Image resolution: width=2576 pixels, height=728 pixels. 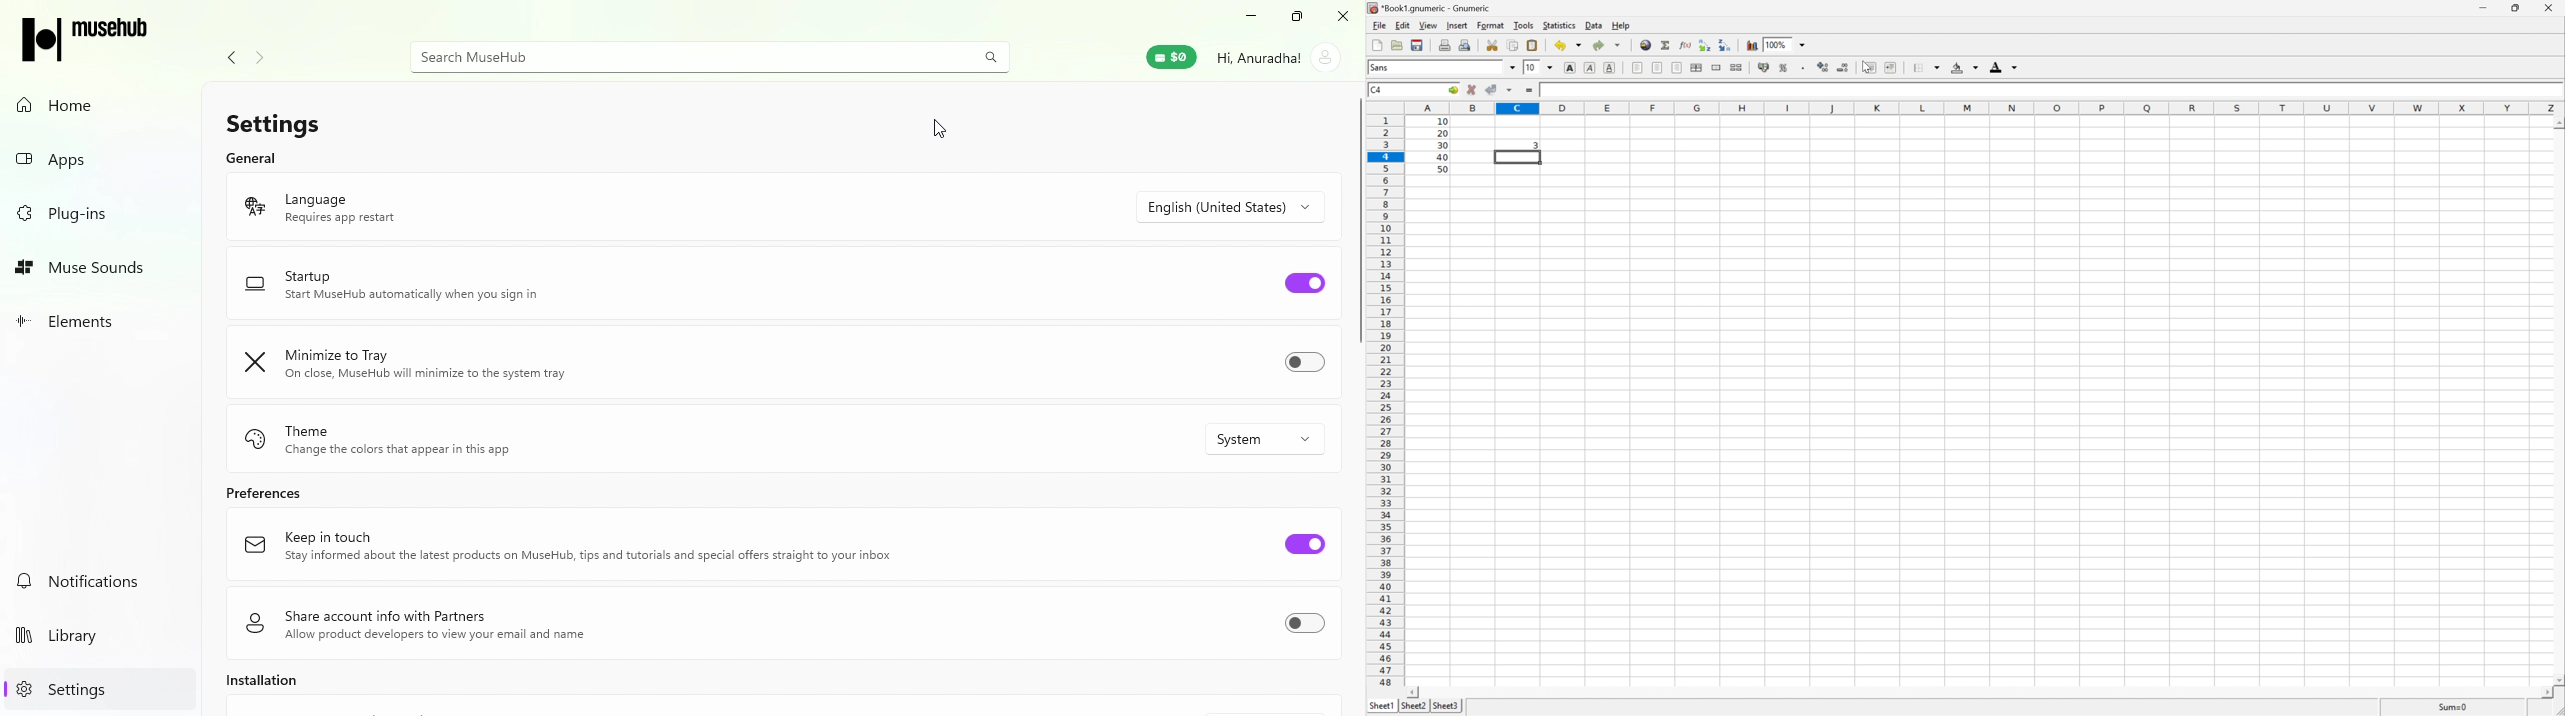 I want to click on Navigate back, so click(x=231, y=56).